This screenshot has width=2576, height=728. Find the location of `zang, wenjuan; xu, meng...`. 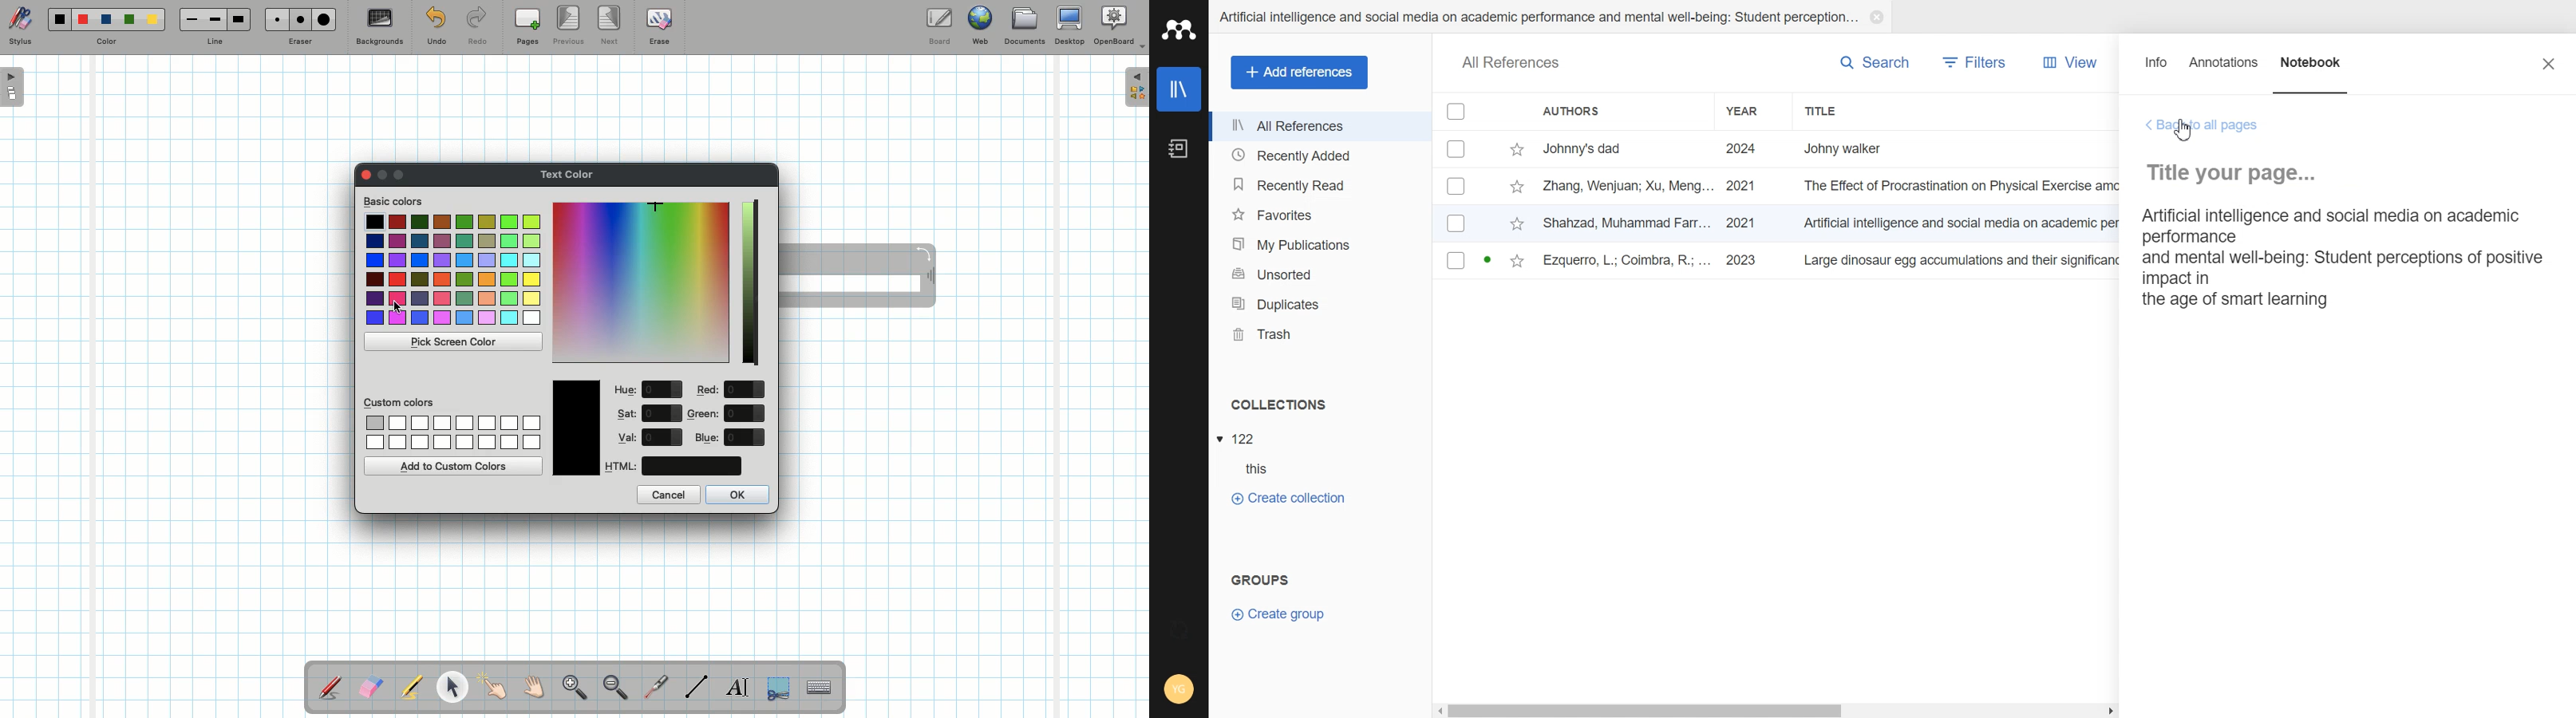

zang, wenjuan; xu, meng... is located at coordinates (1629, 185).